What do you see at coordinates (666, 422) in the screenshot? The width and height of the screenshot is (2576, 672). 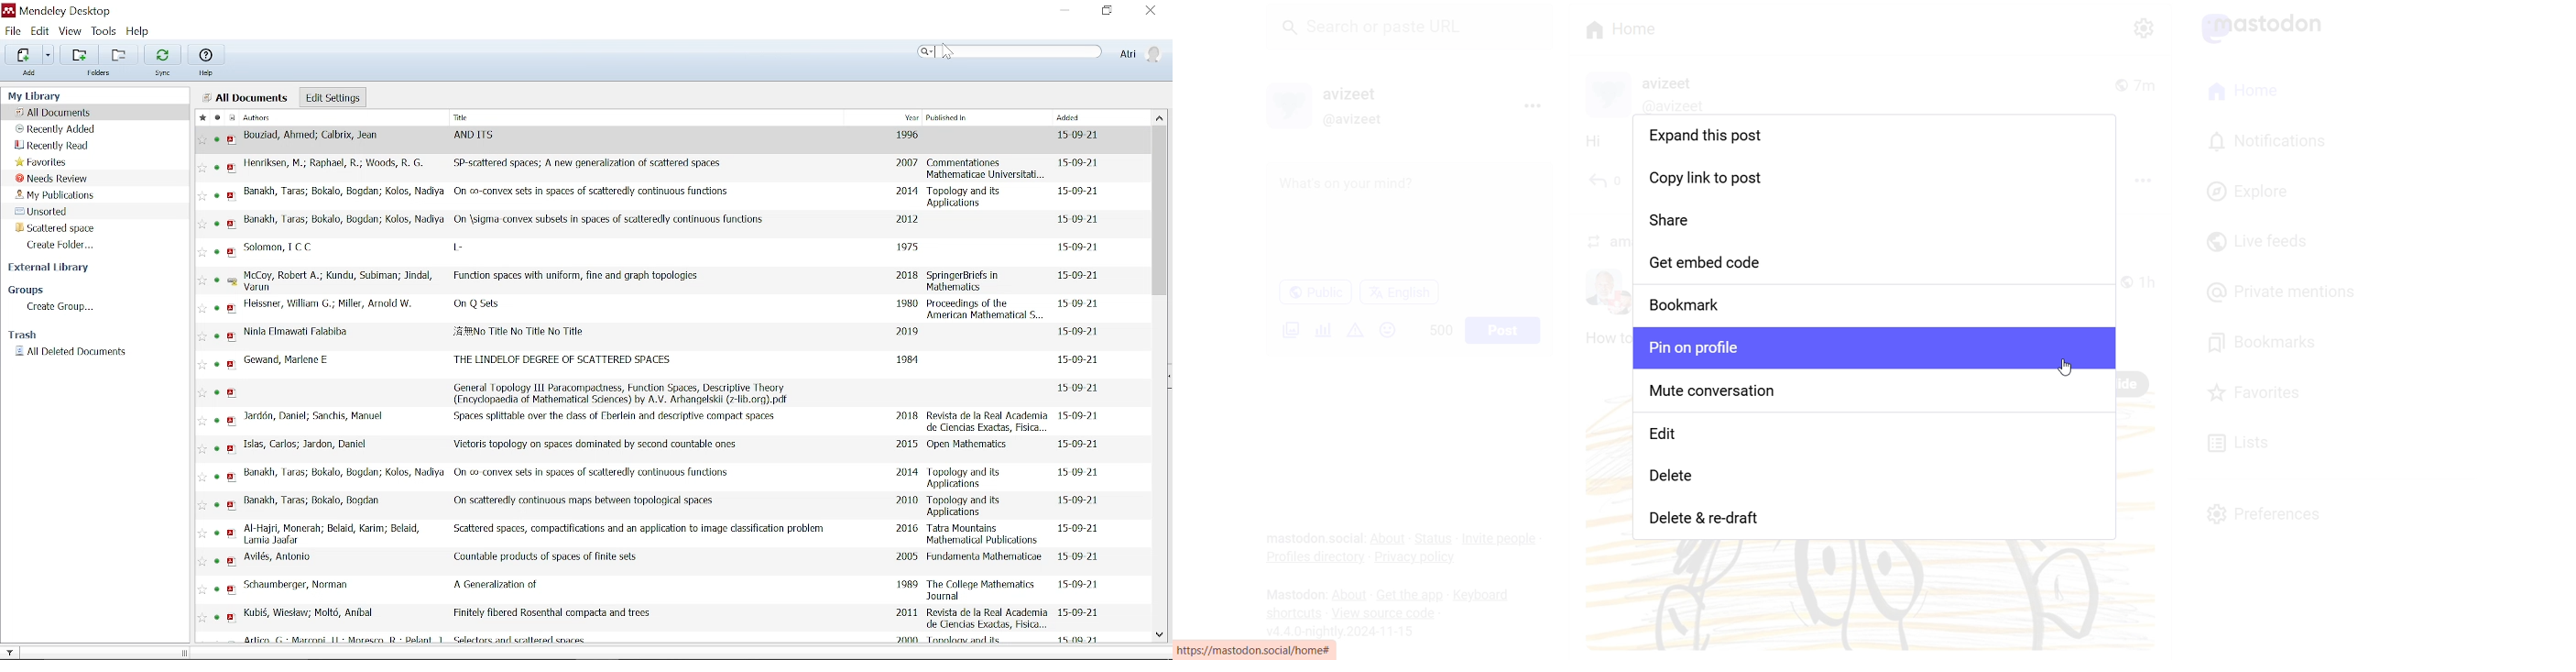 I see `Jardén, Daniel; Sanchis, Manuel ‘Spaces splittable over the dass of Fberlein and descriptive compact spaces. 2018 Revista de la Real Academia de Ciencias Exactas, Fisica 15-09-21` at bounding box center [666, 422].